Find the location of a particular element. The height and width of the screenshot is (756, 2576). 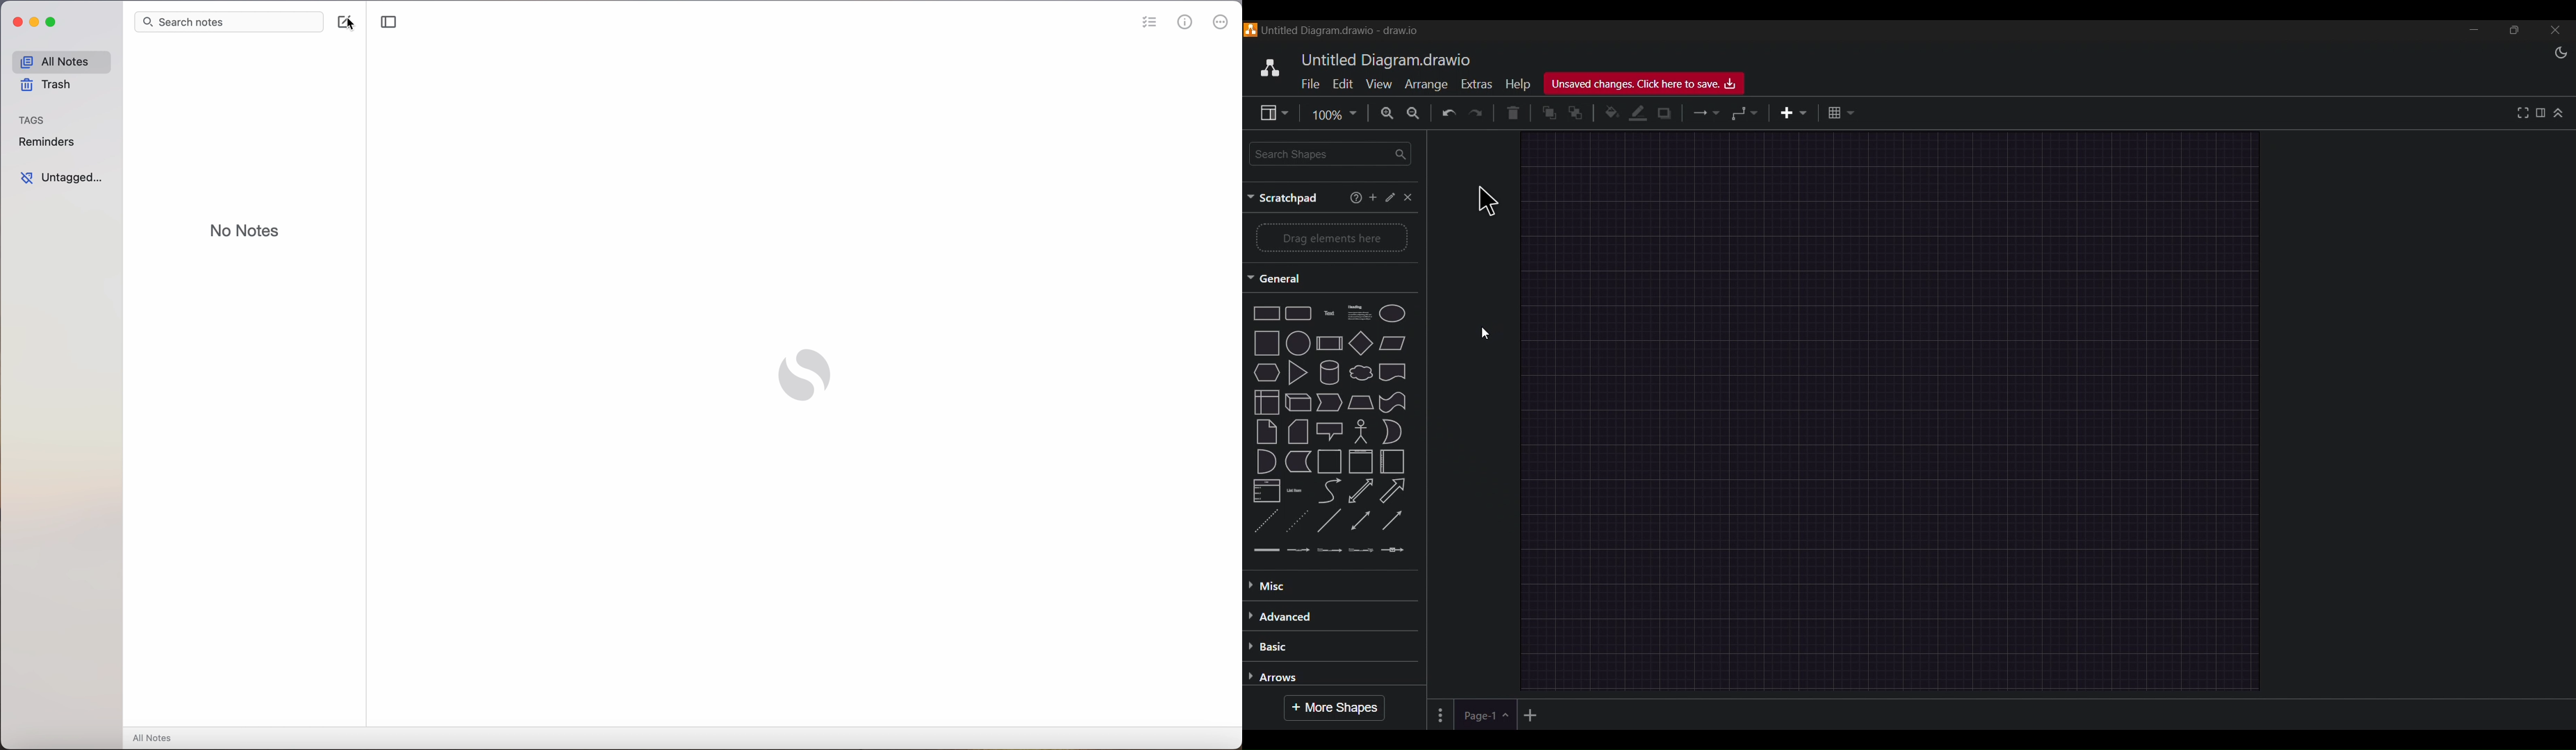

mouse pointer is located at coordinates (351, 23).